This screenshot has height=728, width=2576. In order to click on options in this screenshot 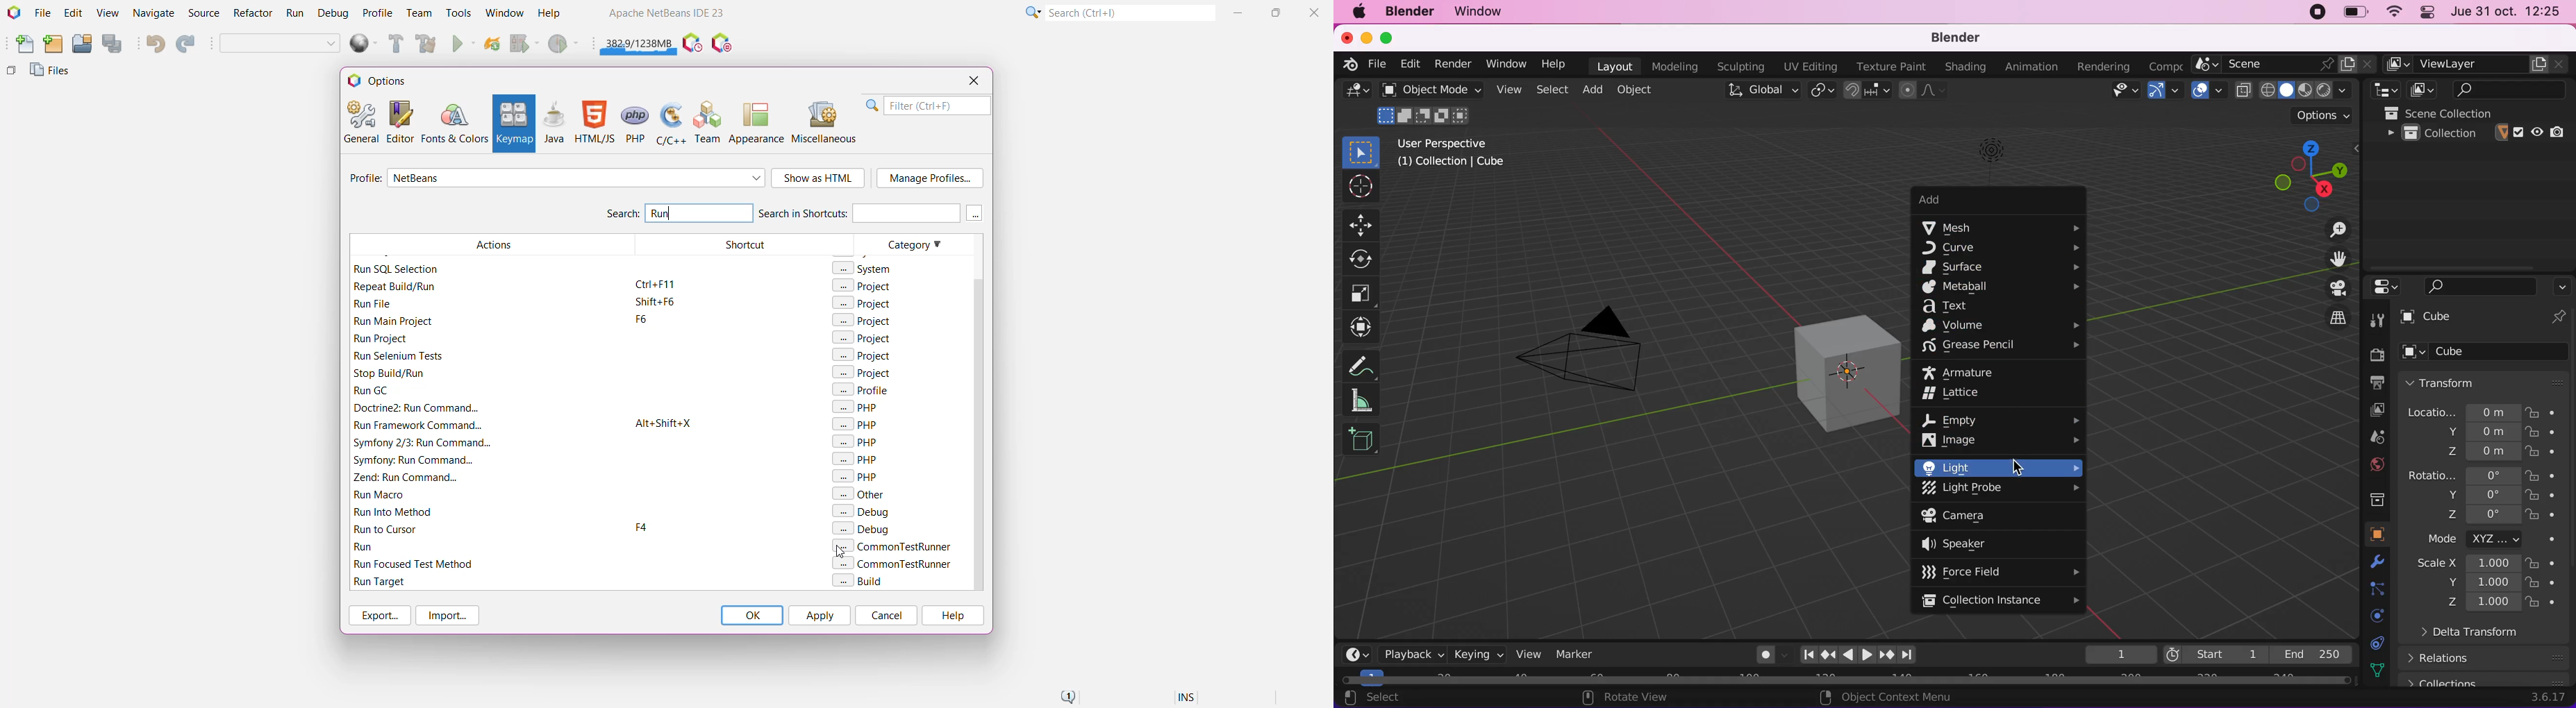, I will do `click(2323, 115)`.